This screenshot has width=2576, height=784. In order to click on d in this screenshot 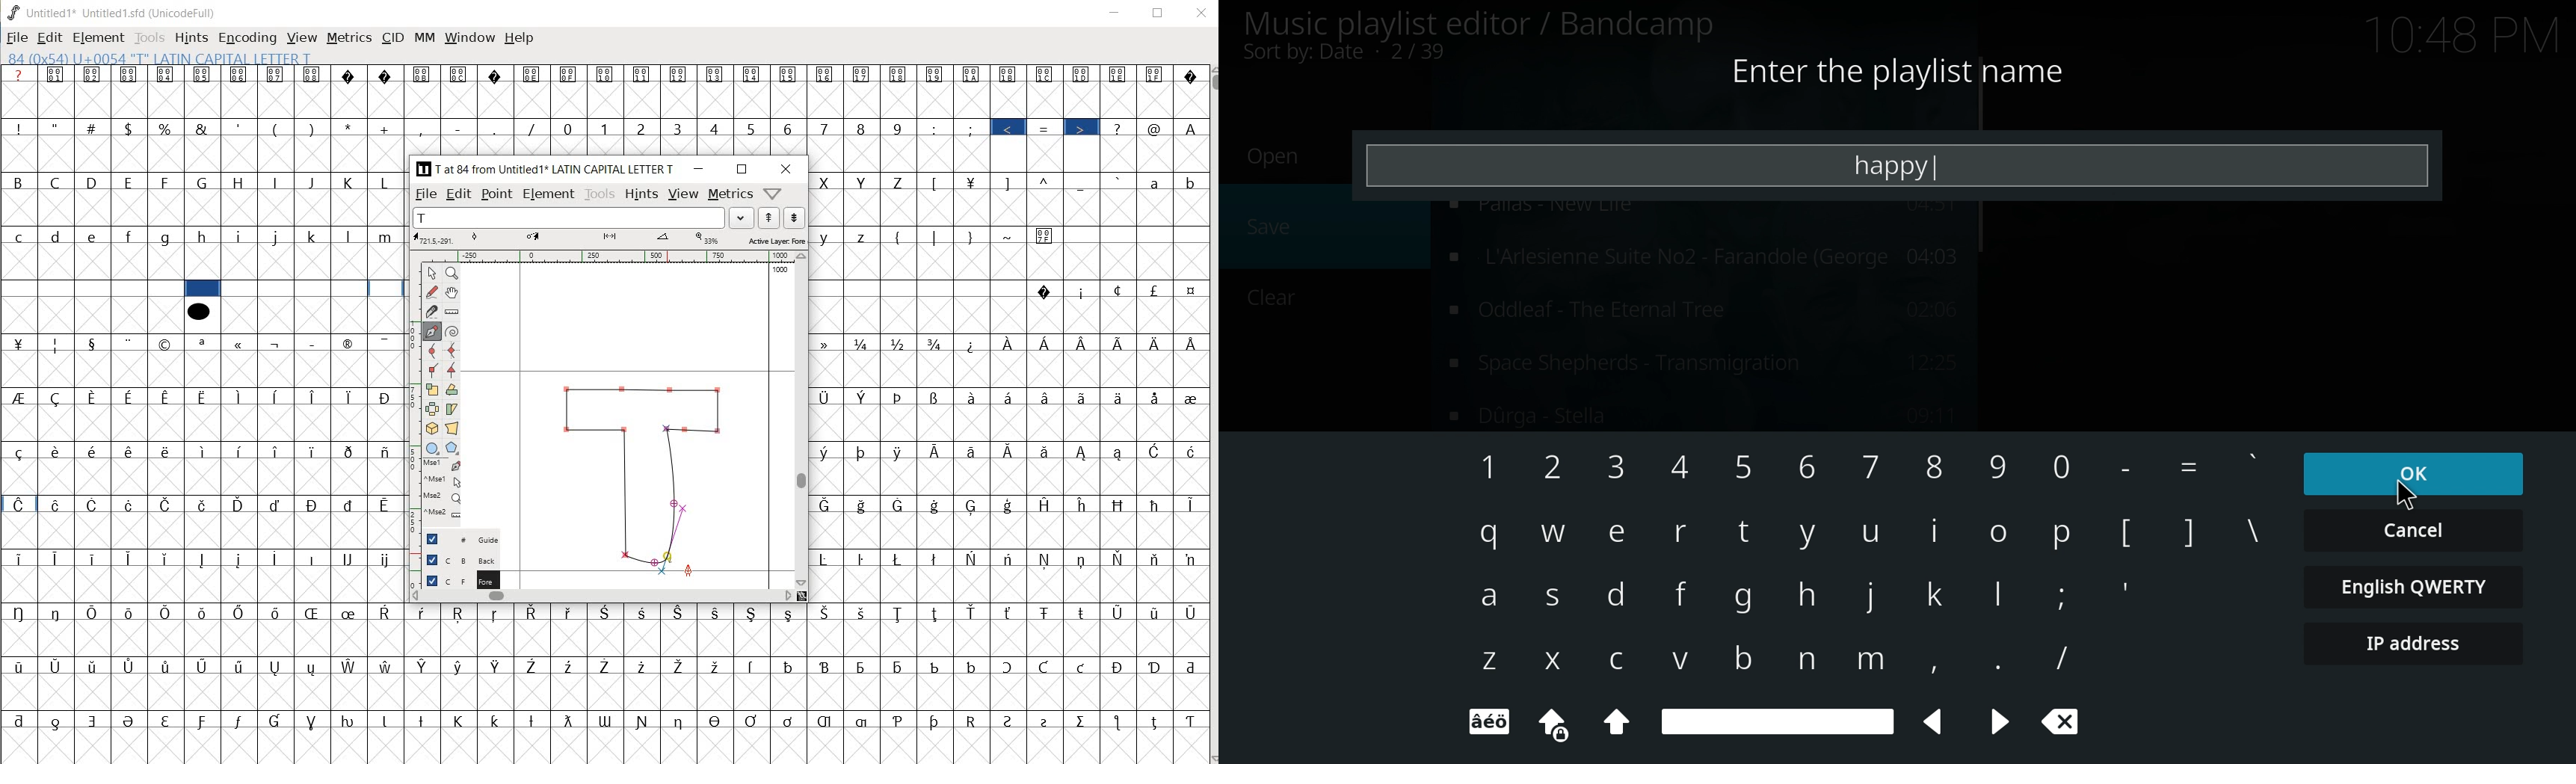, I will do `click(57, 236)`.